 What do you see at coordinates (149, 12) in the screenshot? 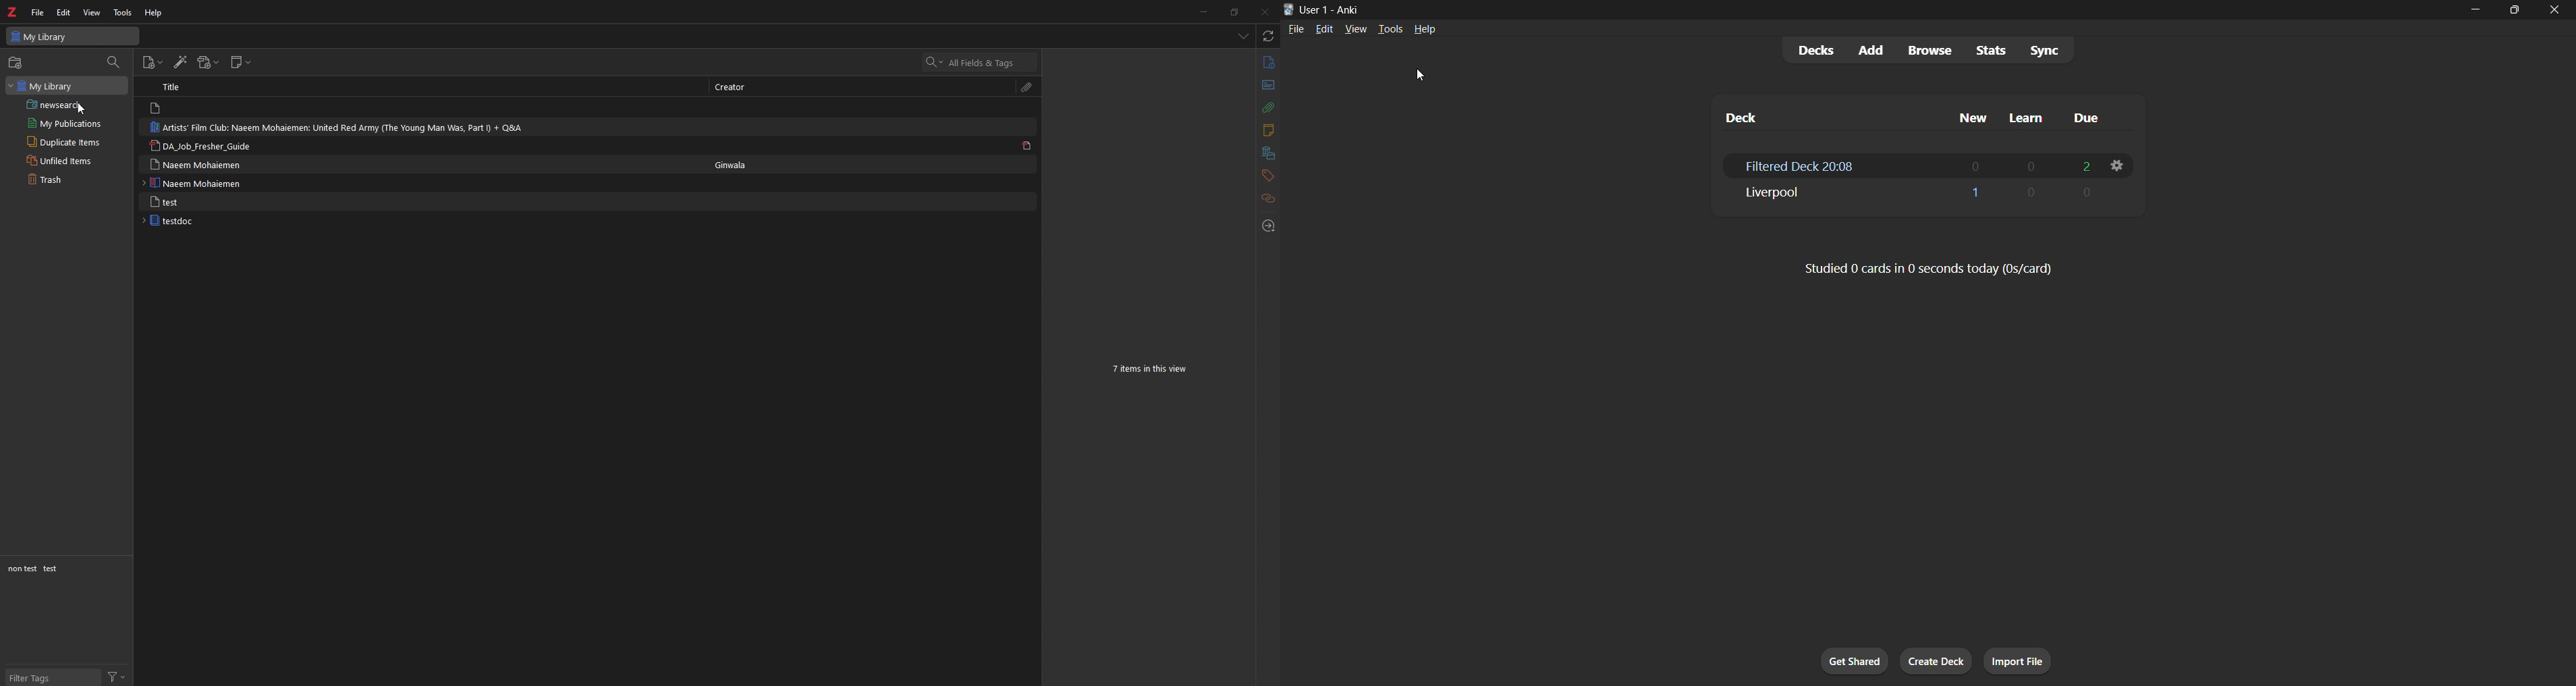
I see `Help` at bounding box center [149, 12].